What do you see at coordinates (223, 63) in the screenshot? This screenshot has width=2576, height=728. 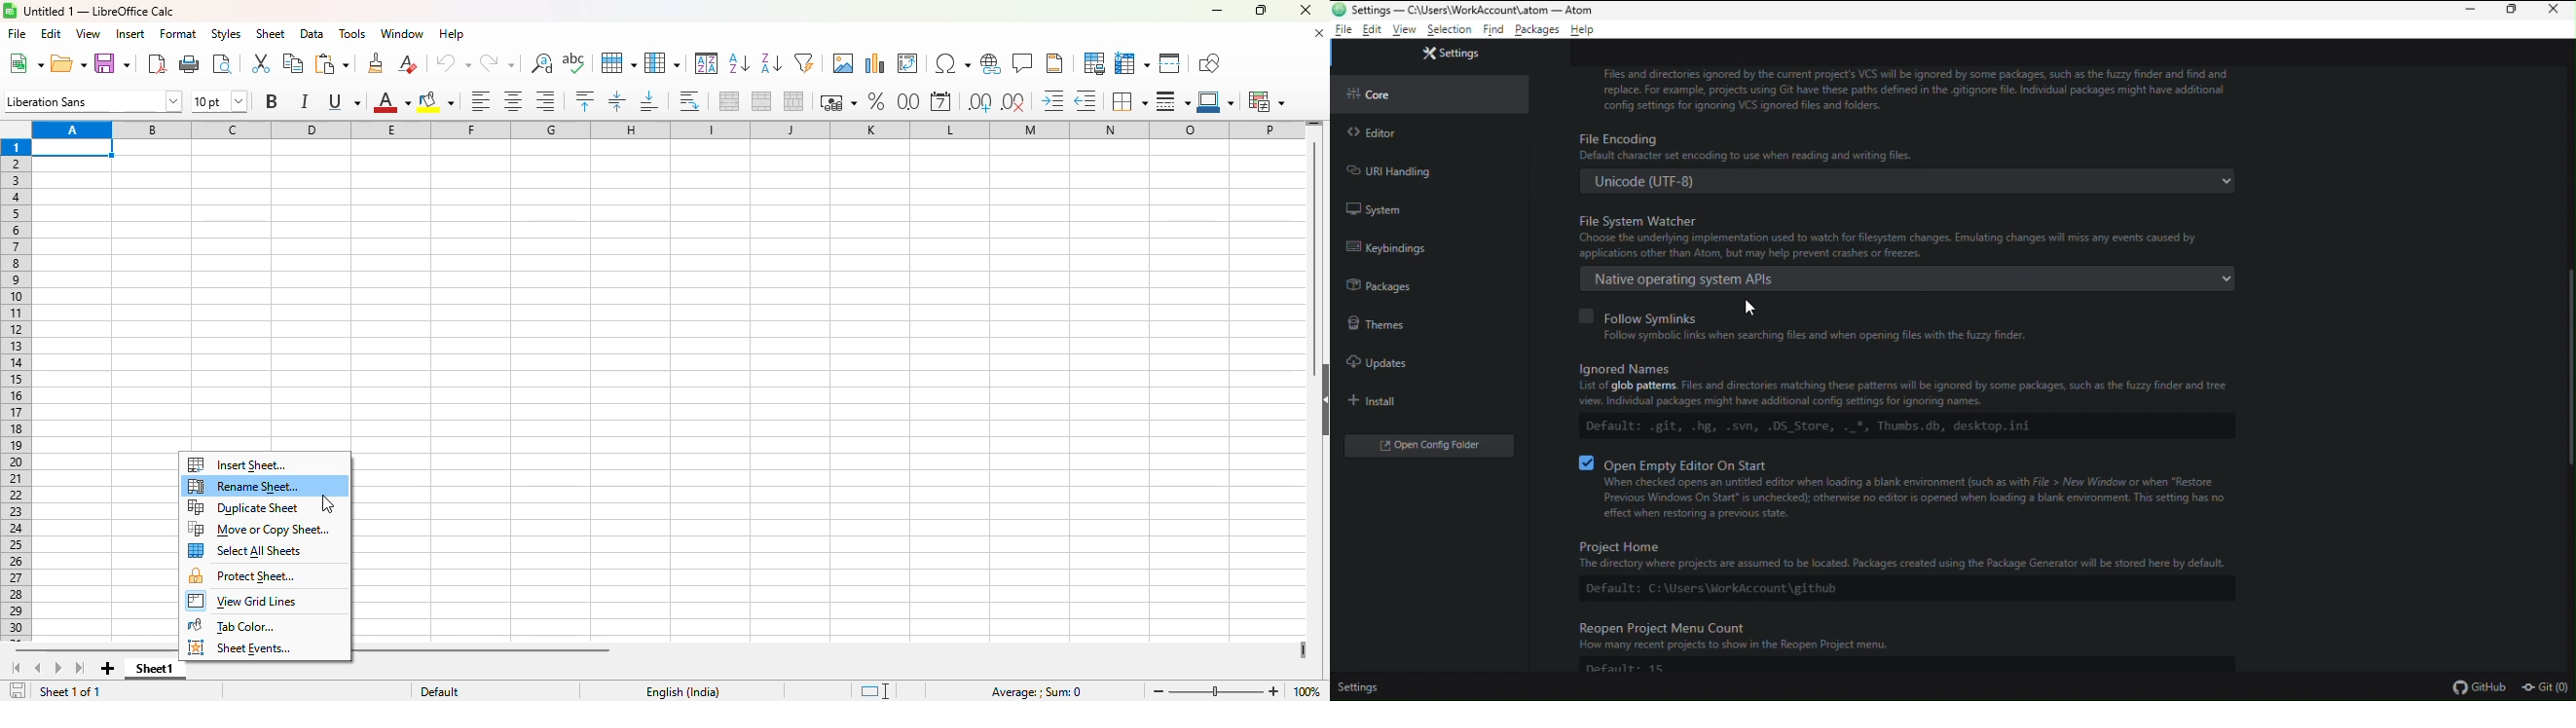 I see `toggle print preview` at bounding box center [223, 63].